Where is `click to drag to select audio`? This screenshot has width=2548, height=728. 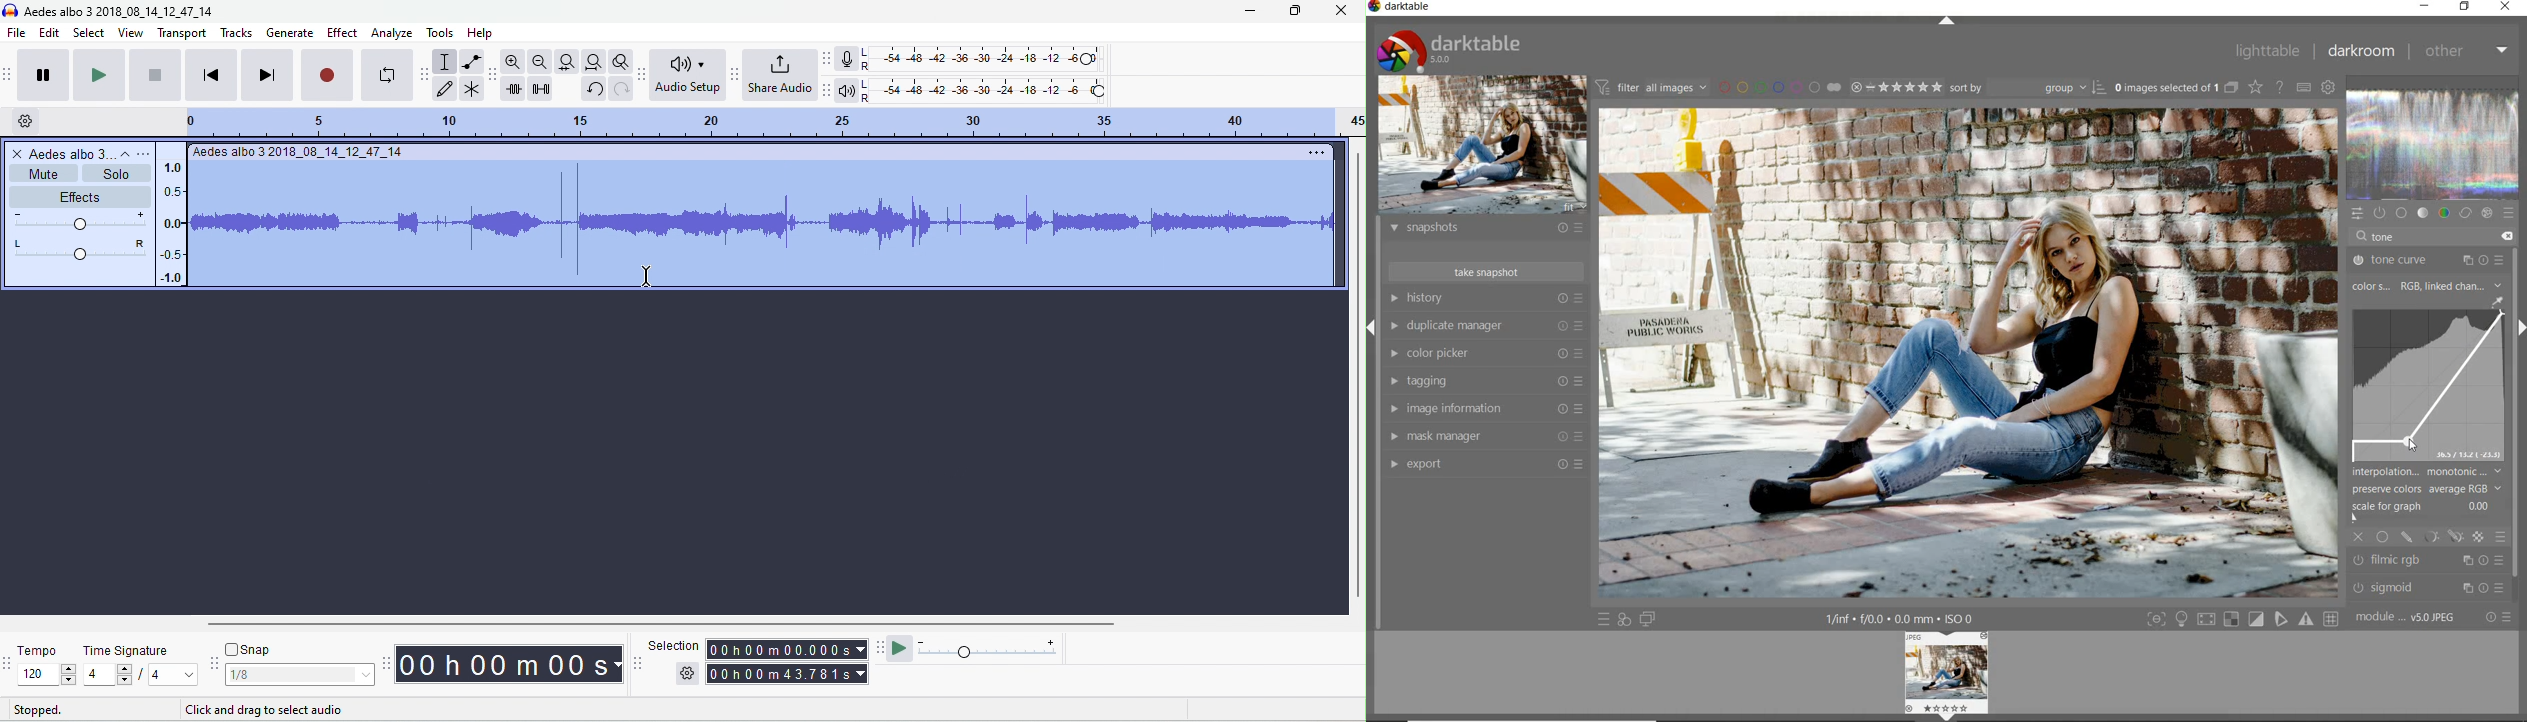 click to drag to select audio is located at coordinates (268, 710).